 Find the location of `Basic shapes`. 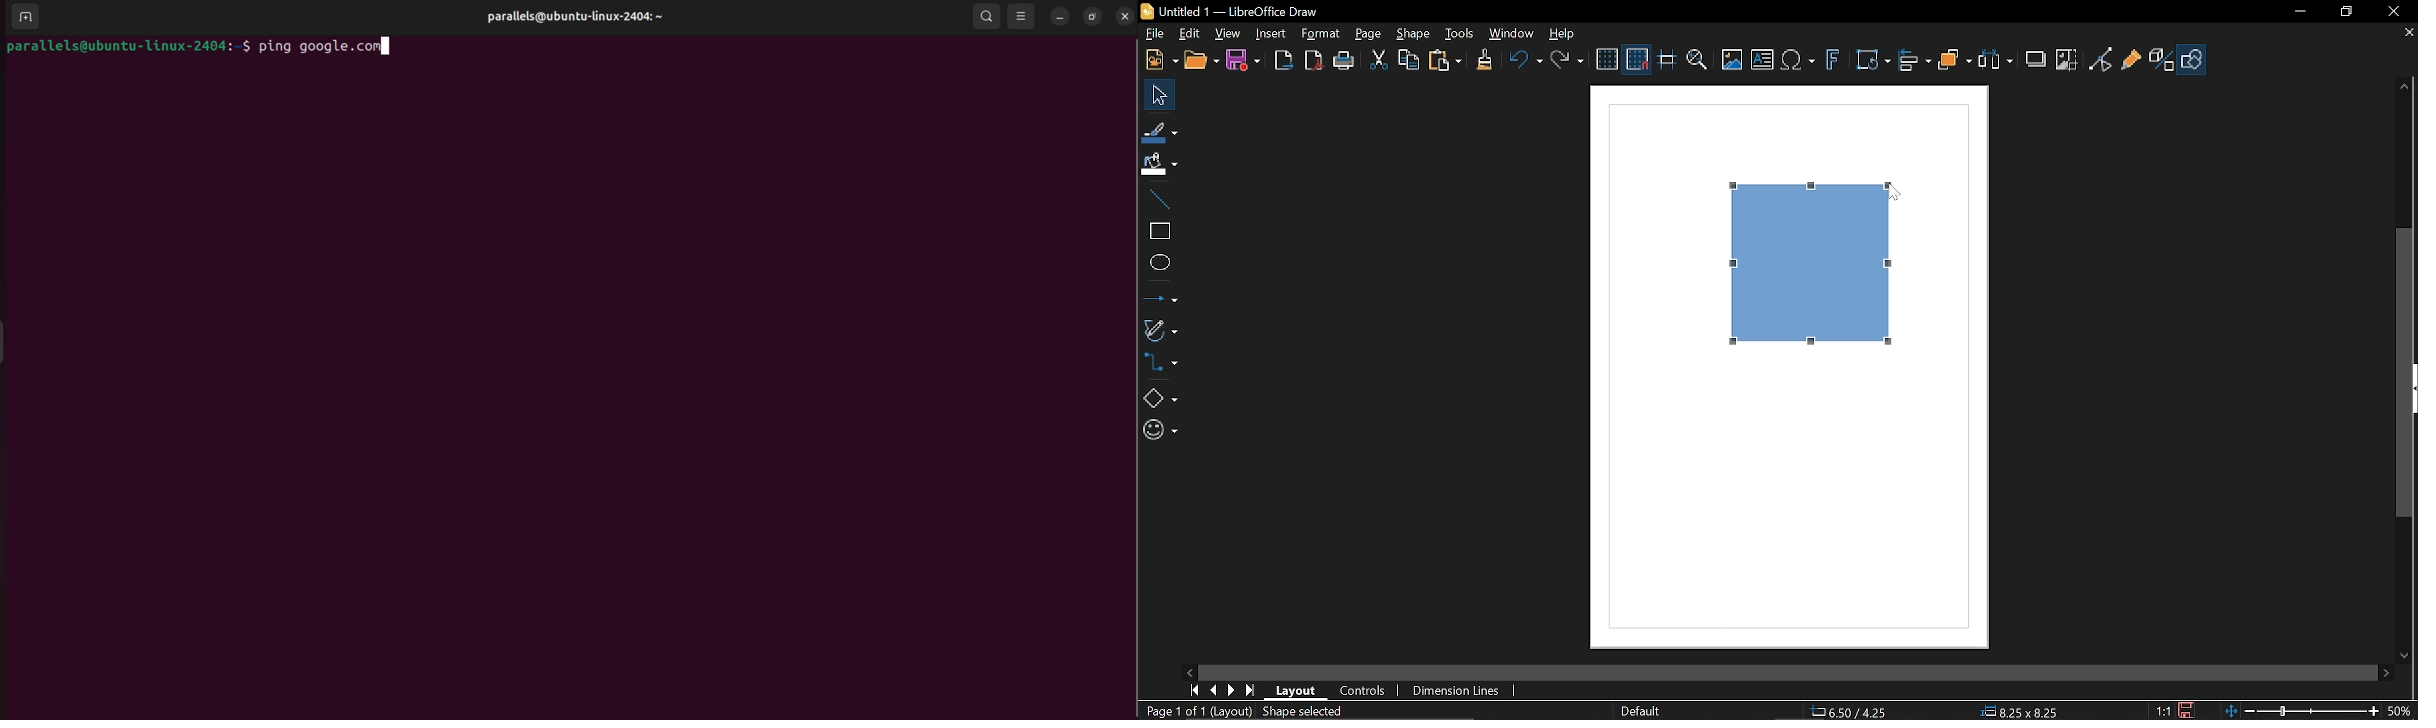

Basic shapes is located at coordinates (1159, 398).